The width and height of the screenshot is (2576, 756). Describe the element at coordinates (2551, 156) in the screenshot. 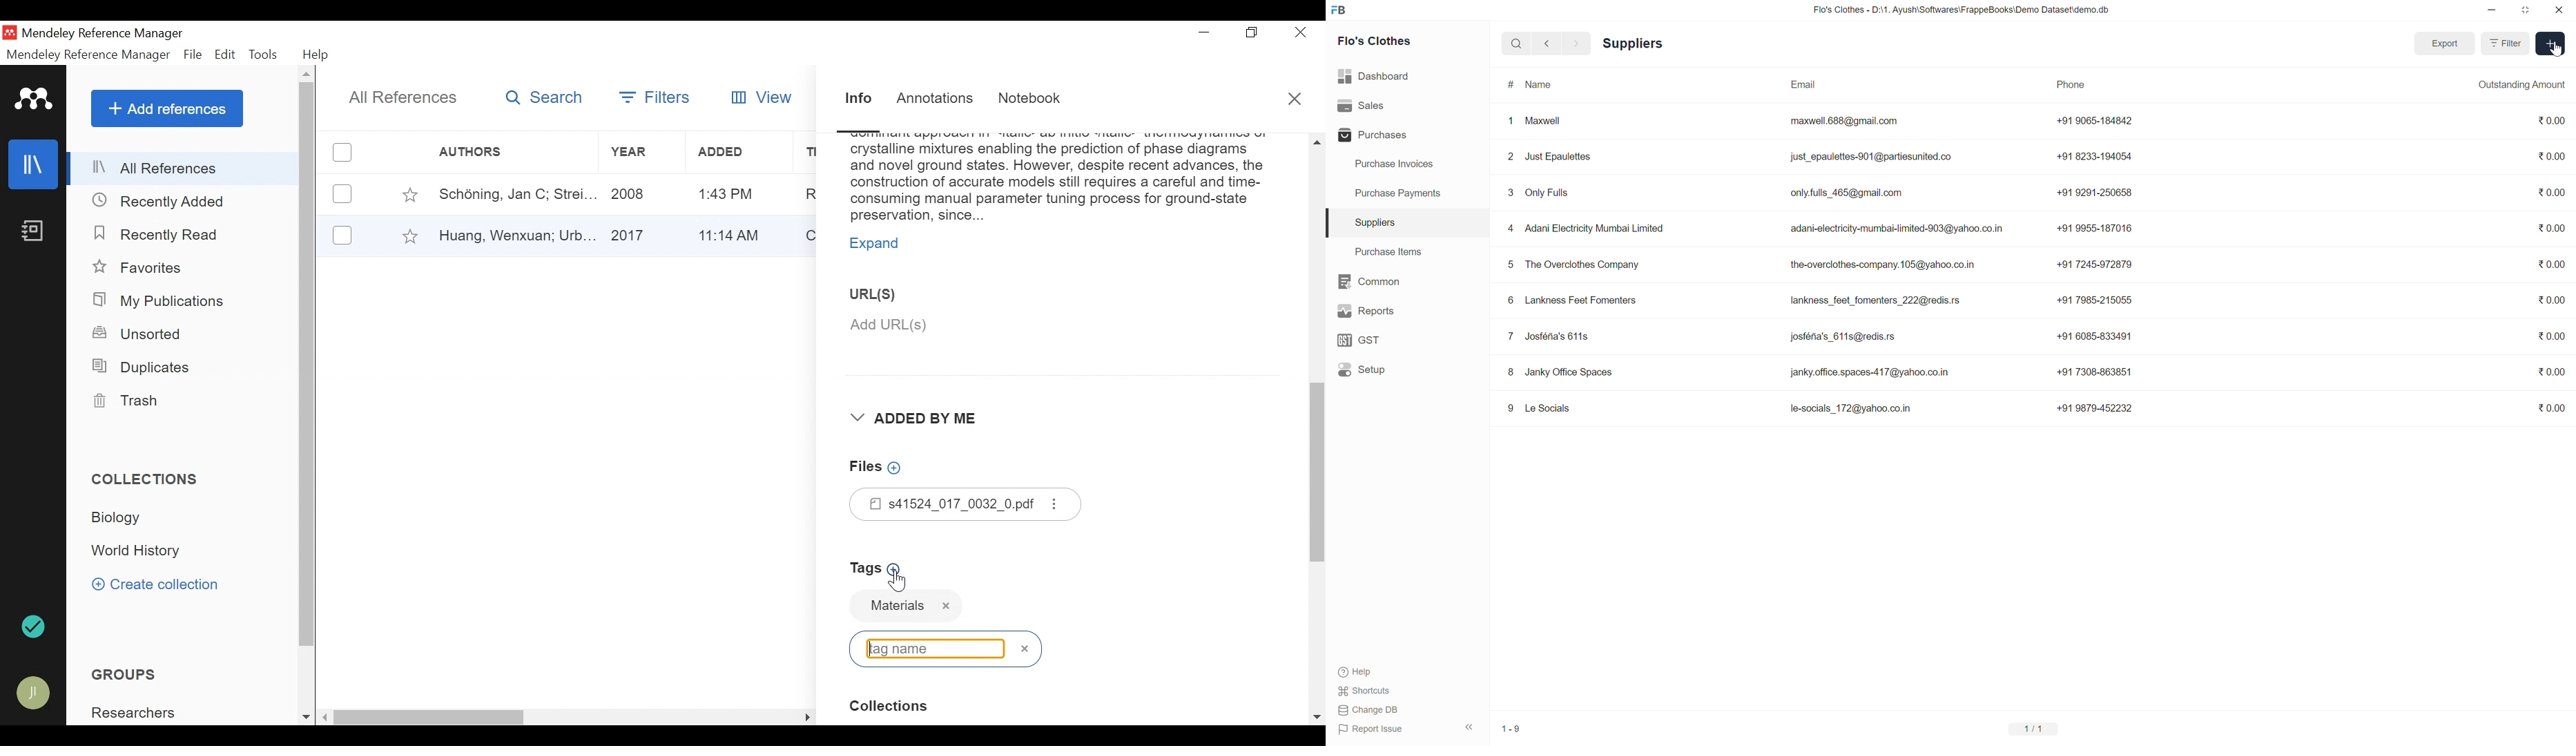

I see `0.00` at that location.